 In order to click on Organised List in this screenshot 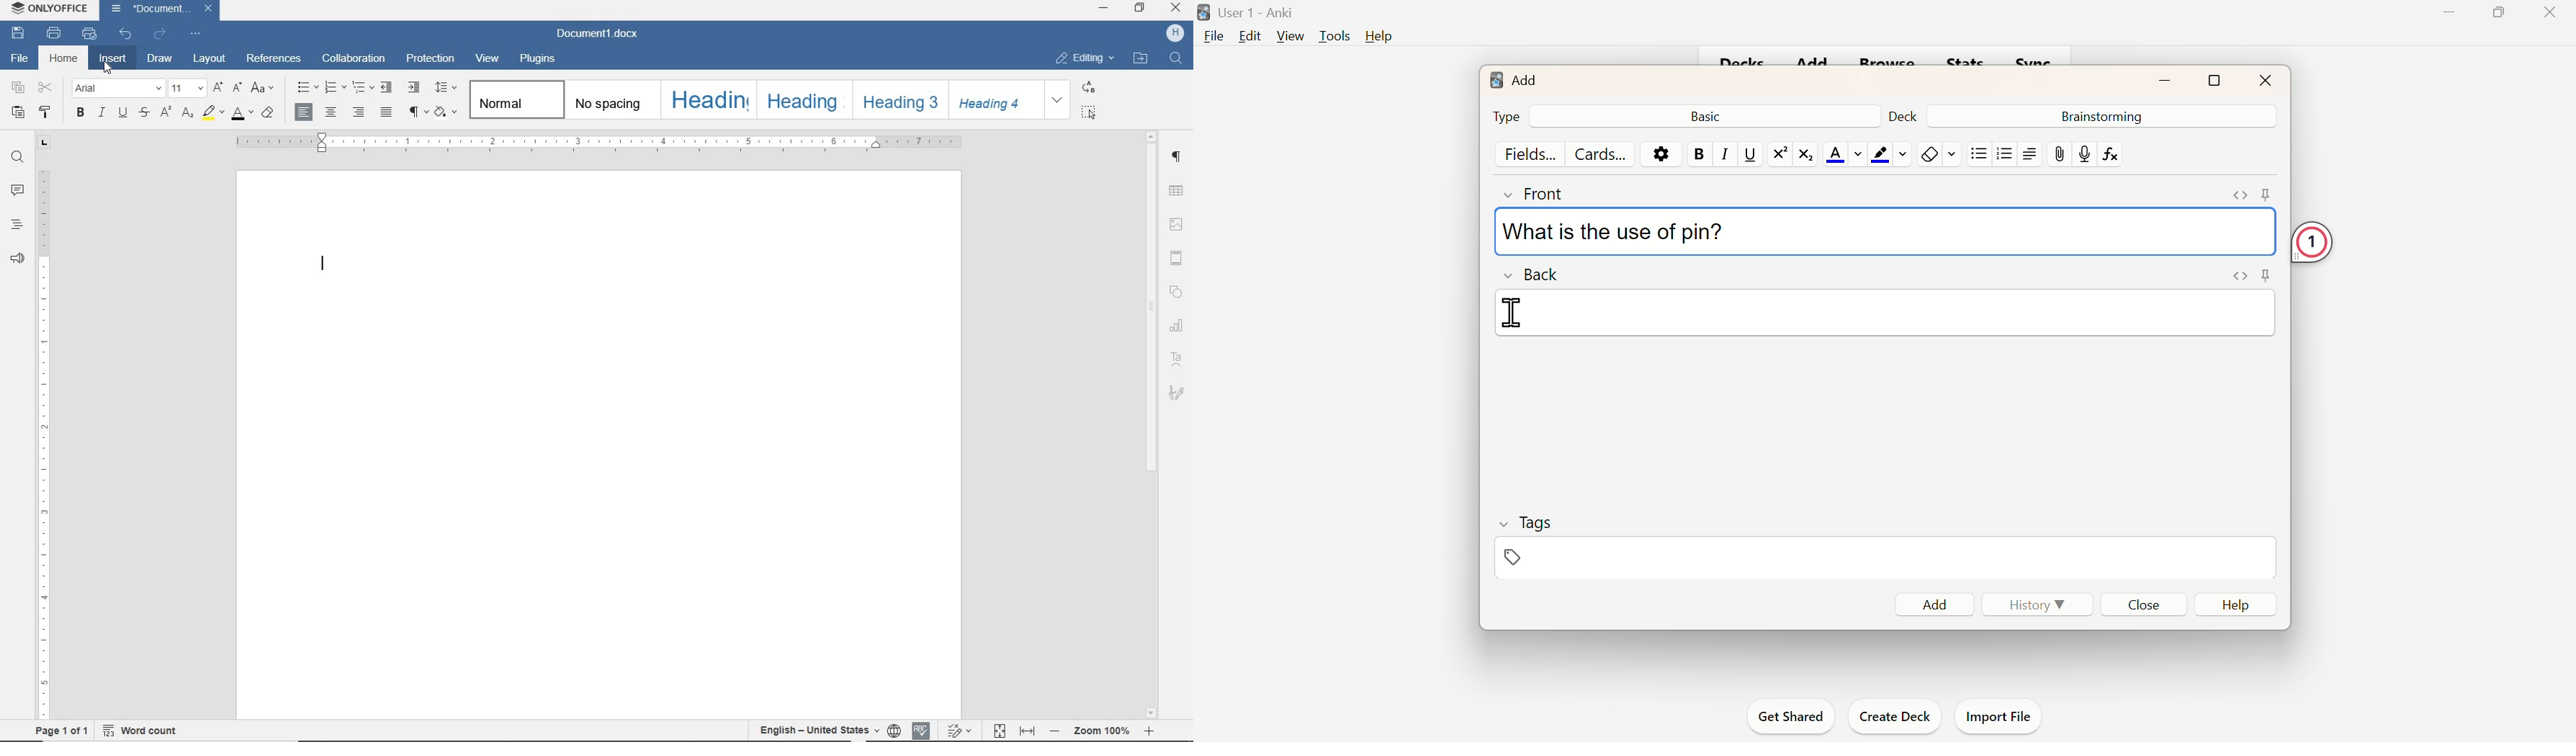, I will do `click(2002, 153)`.